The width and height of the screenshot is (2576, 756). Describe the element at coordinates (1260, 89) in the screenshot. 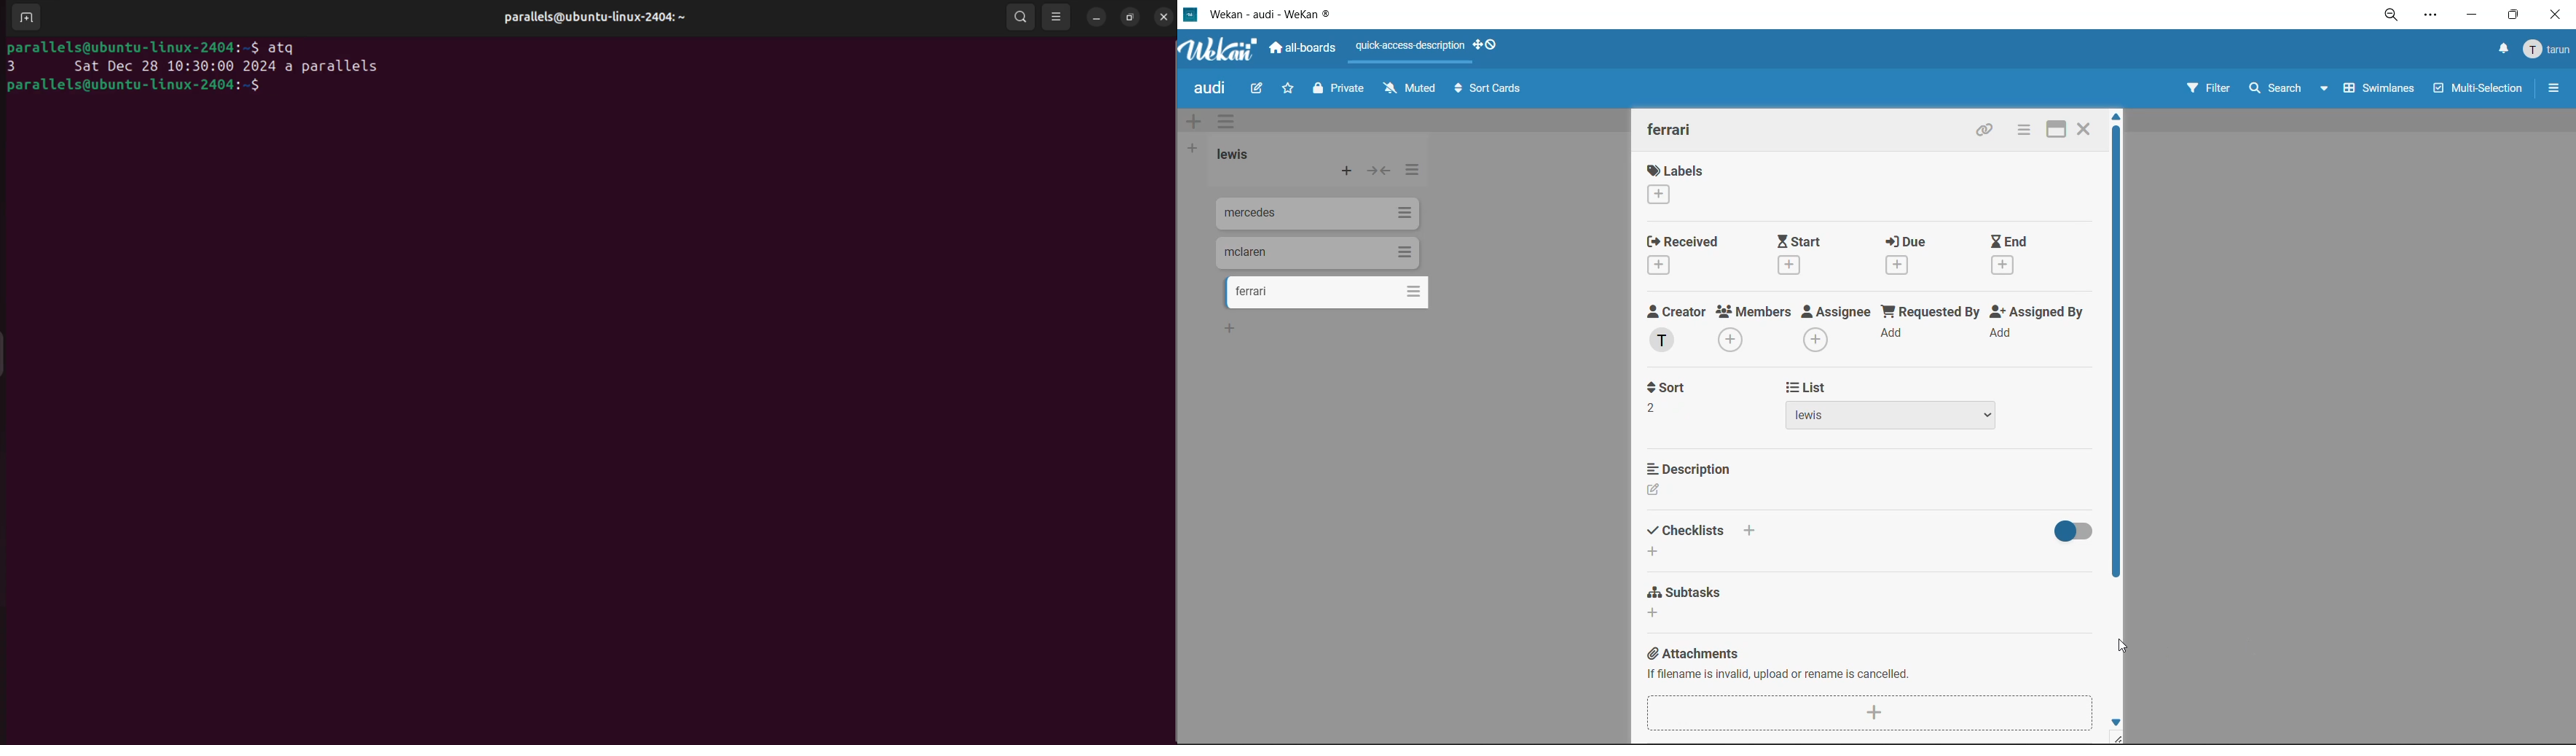

I see `edit` at that location.